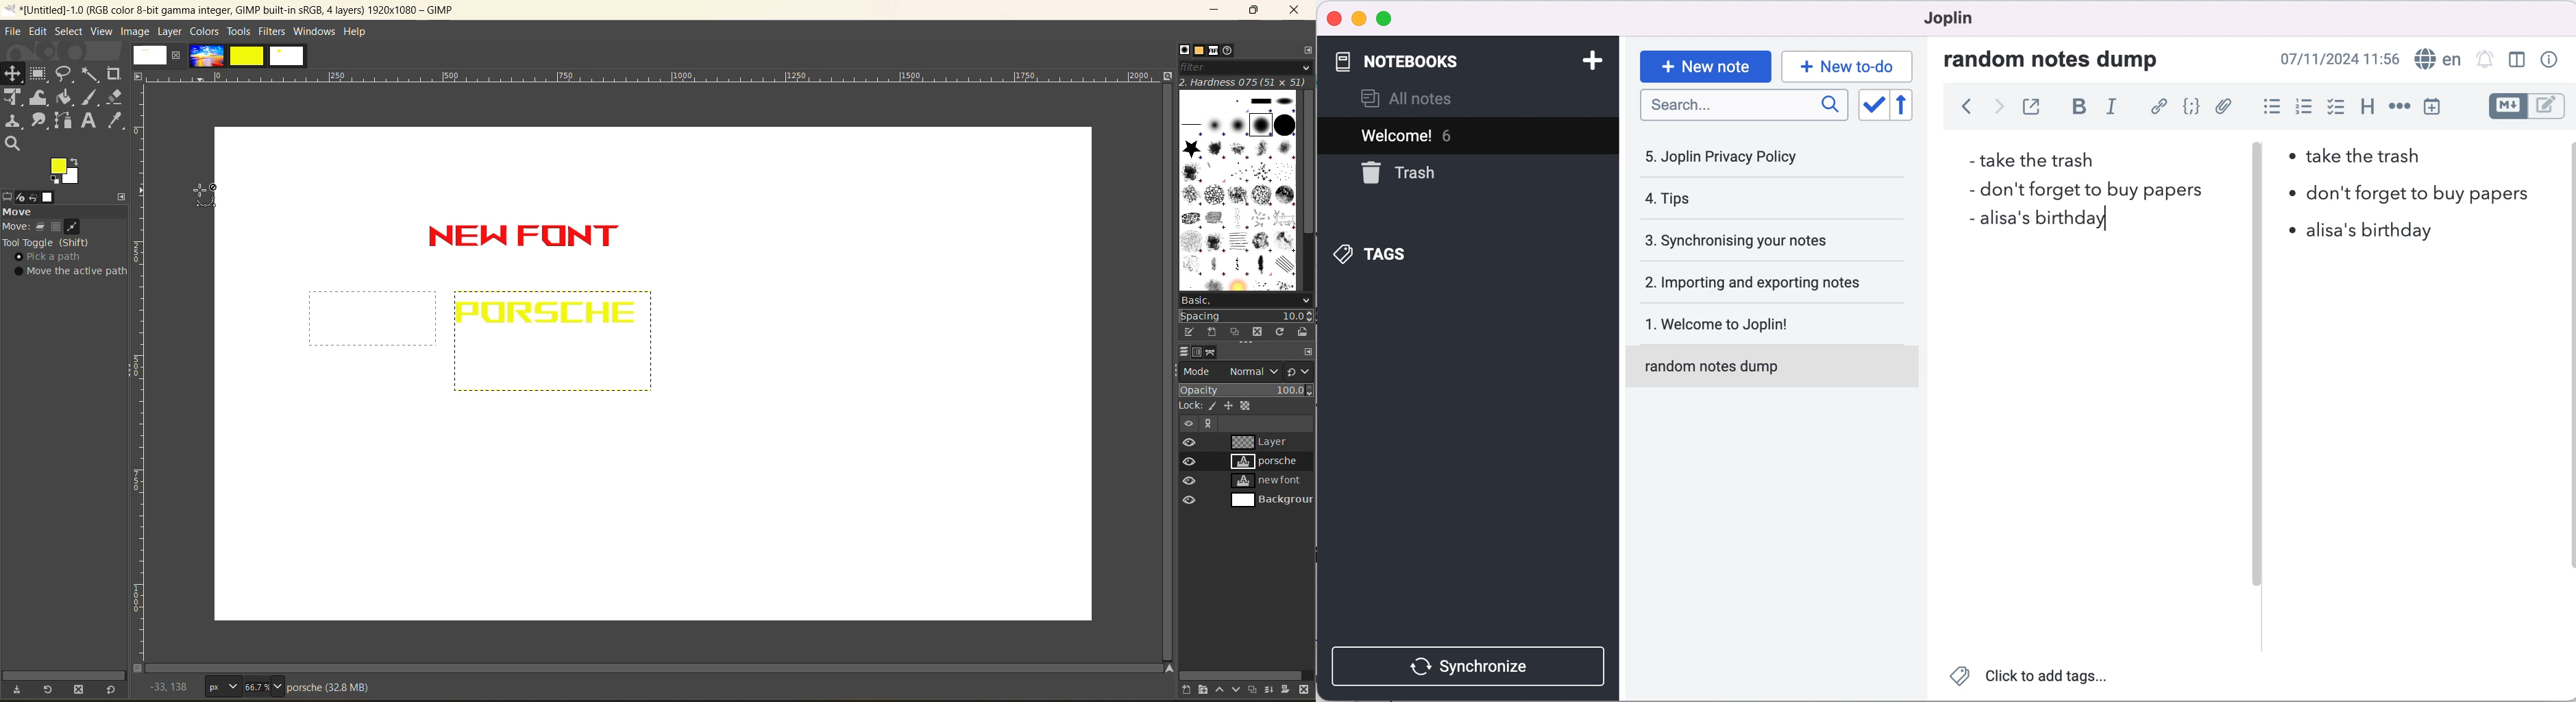 The height and width of the screenshot is (728, 2576). I want to click on insert time, so click(2440, 106).